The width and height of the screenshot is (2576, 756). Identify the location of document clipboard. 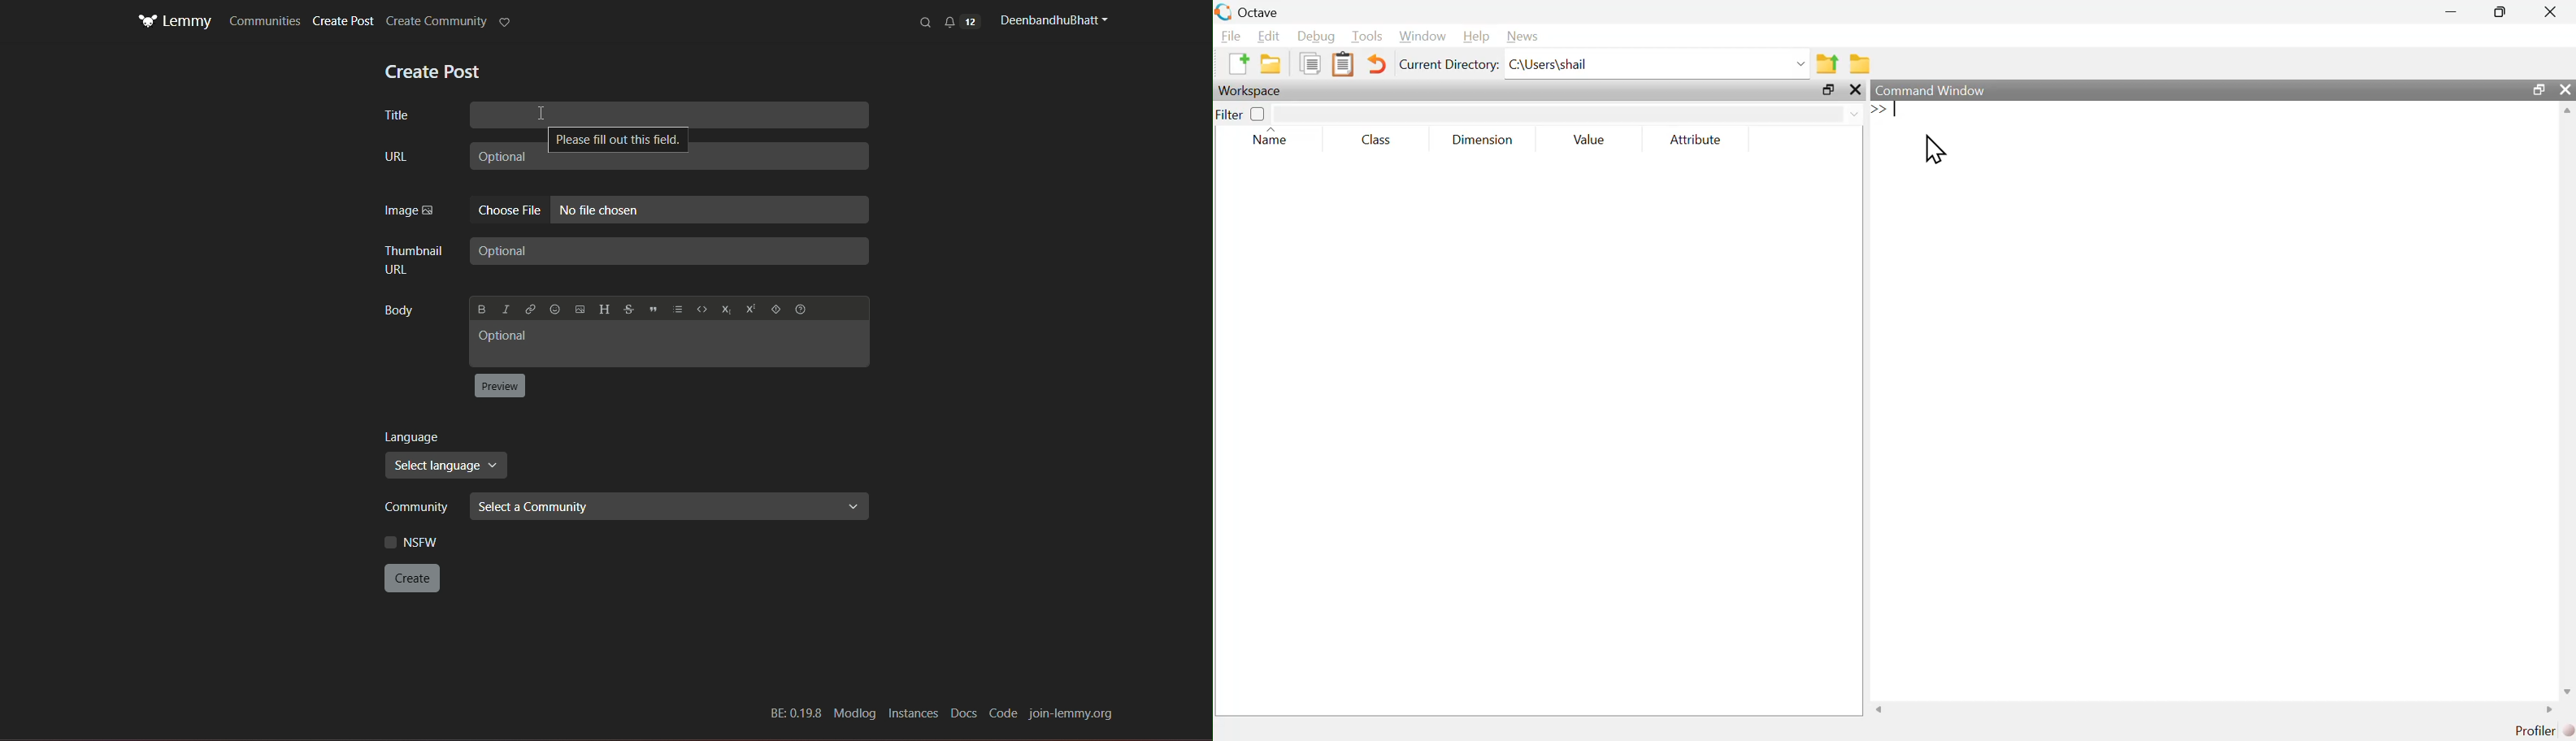
(1345, 65).